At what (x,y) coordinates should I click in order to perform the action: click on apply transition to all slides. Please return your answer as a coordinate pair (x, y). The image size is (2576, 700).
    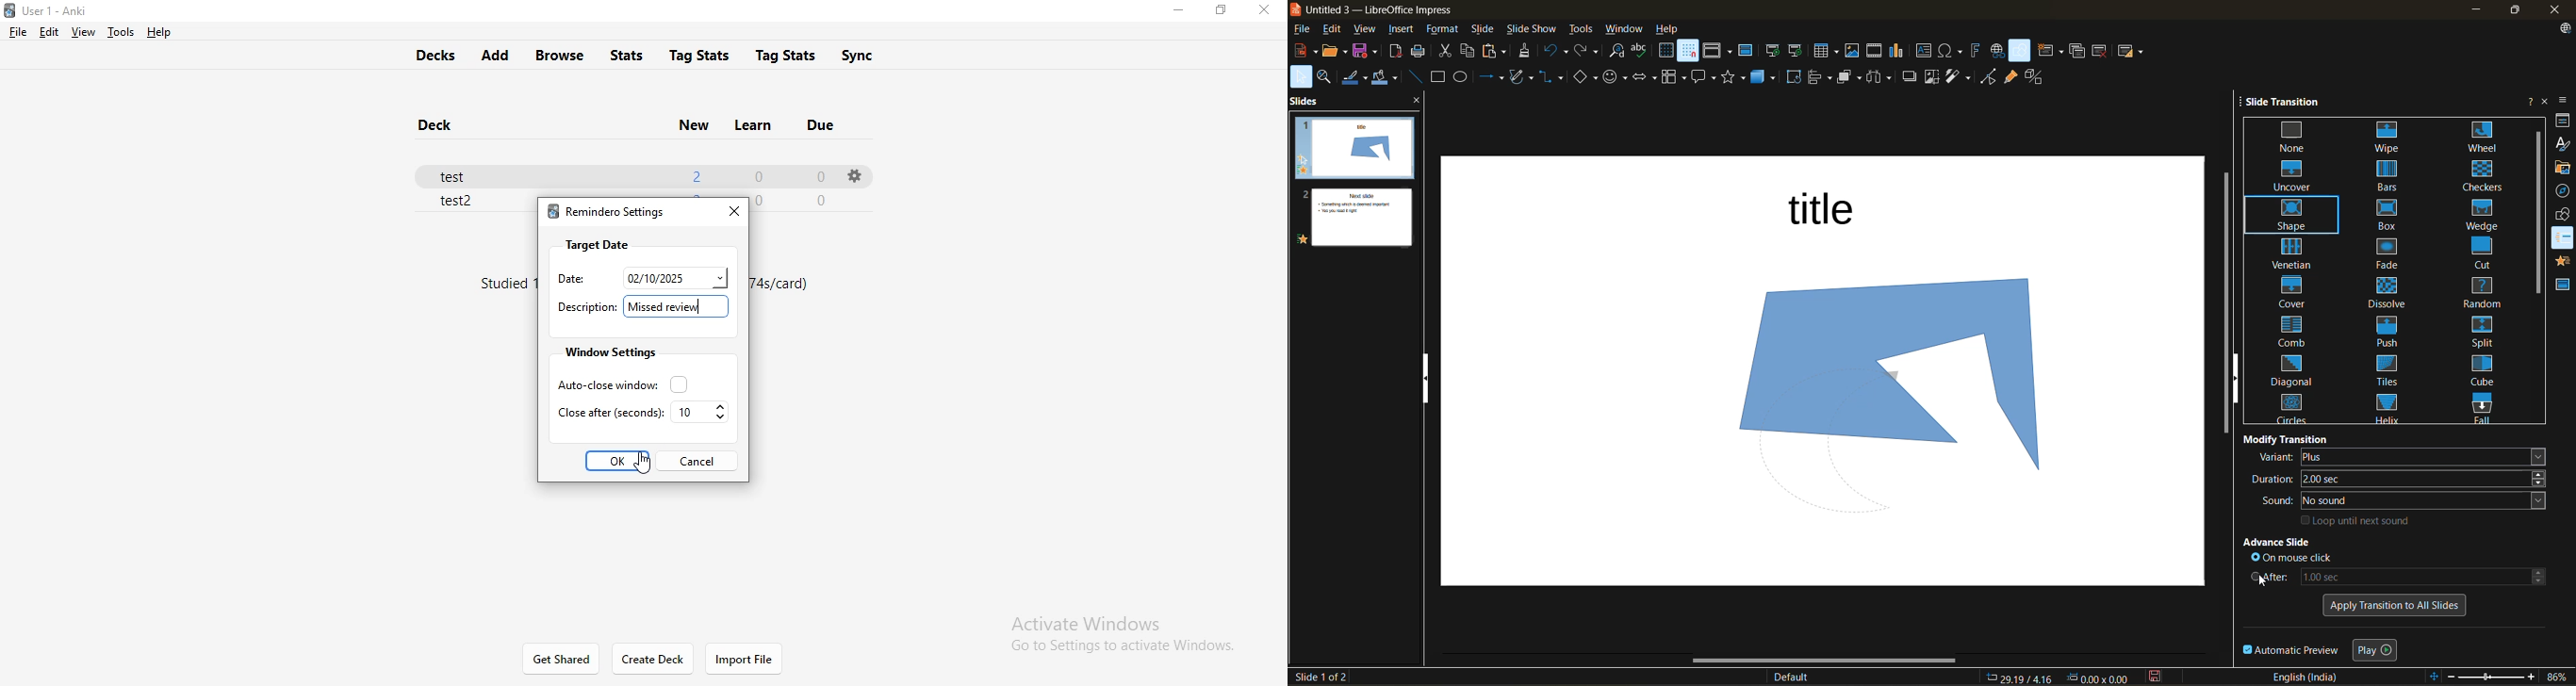
    Looking at the image, I should click on (2393, 610).